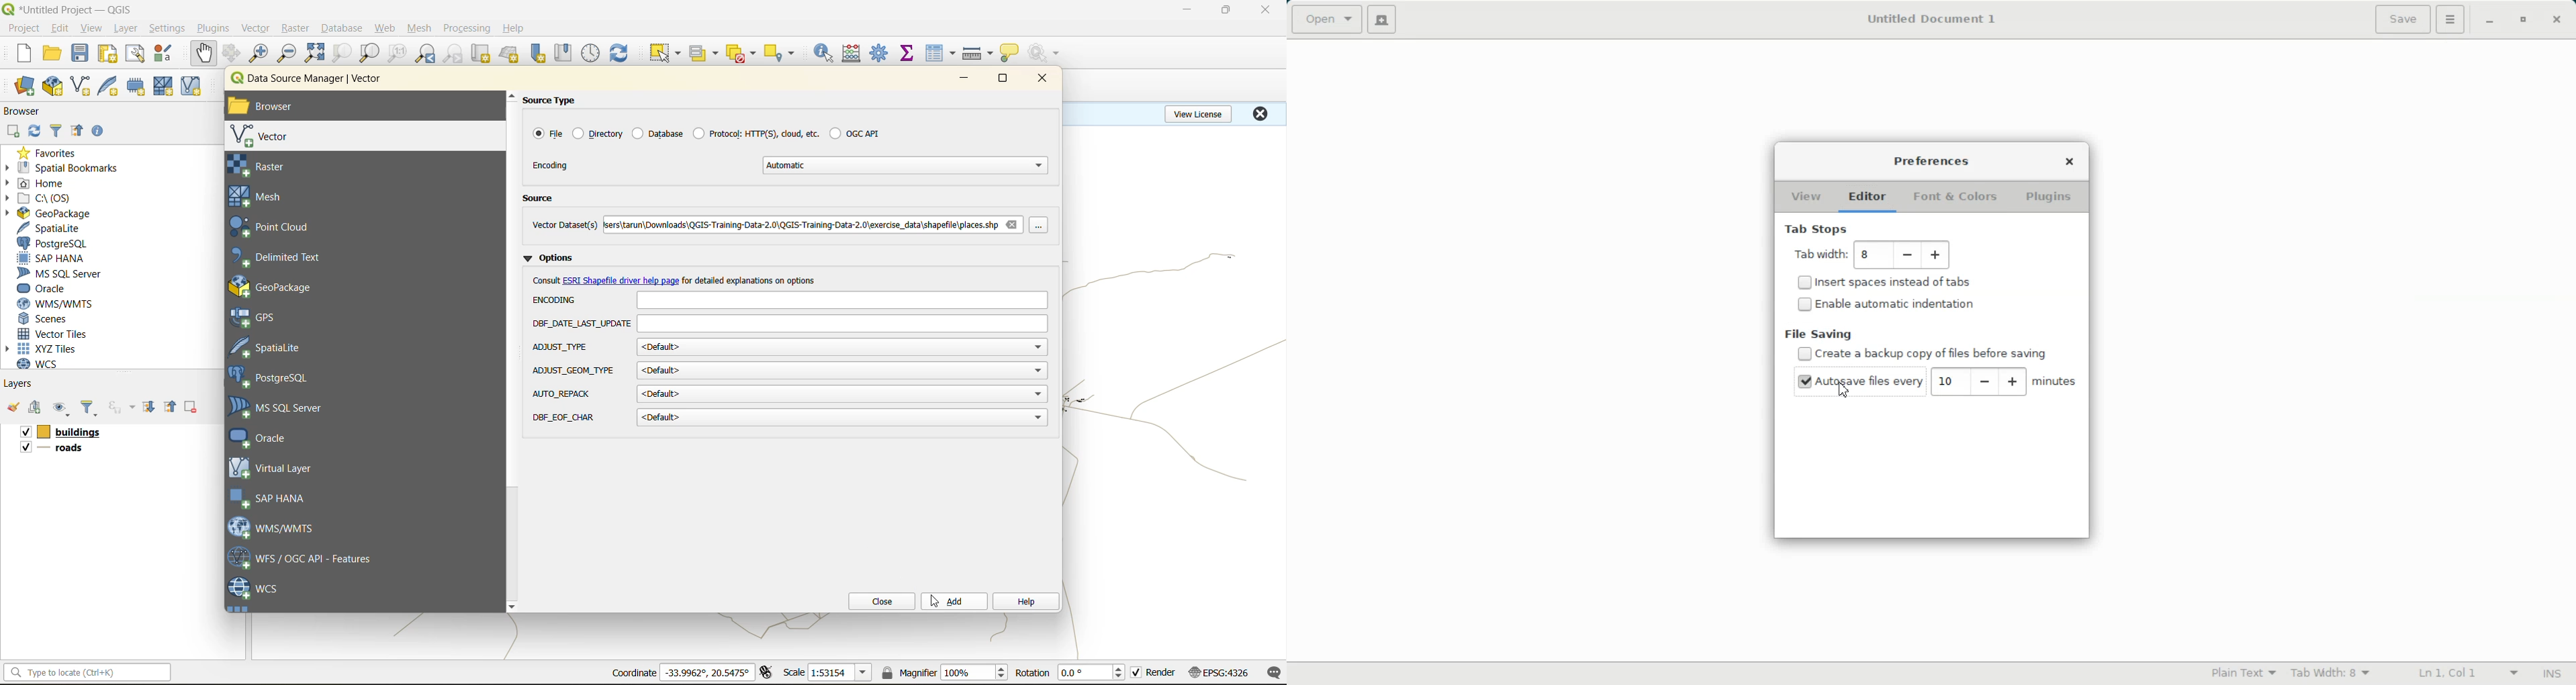  What do you see at coordinates (842, 347) in the screenshot?
I see `adjust type` at bounding box center [842, 347].